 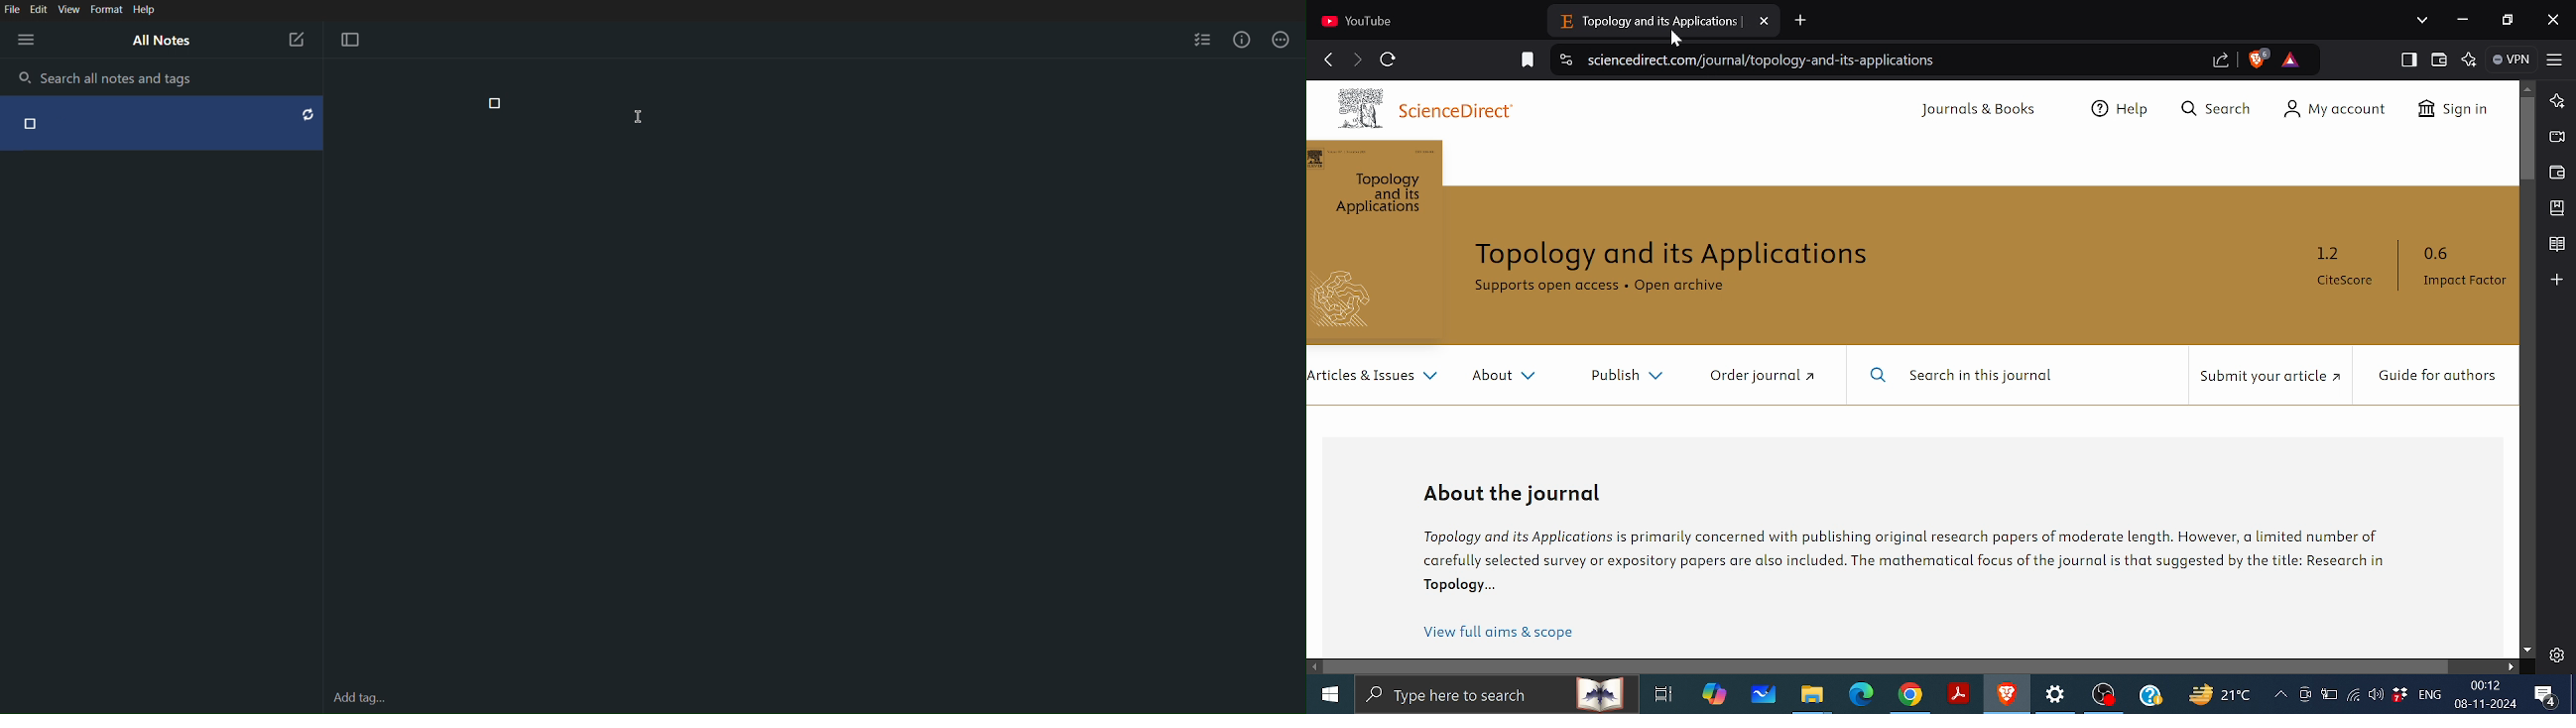 What do you see at coordinates (121, 78) in the screenshot?
I see `Search all notes and tags` at bounding box center [121, 78].